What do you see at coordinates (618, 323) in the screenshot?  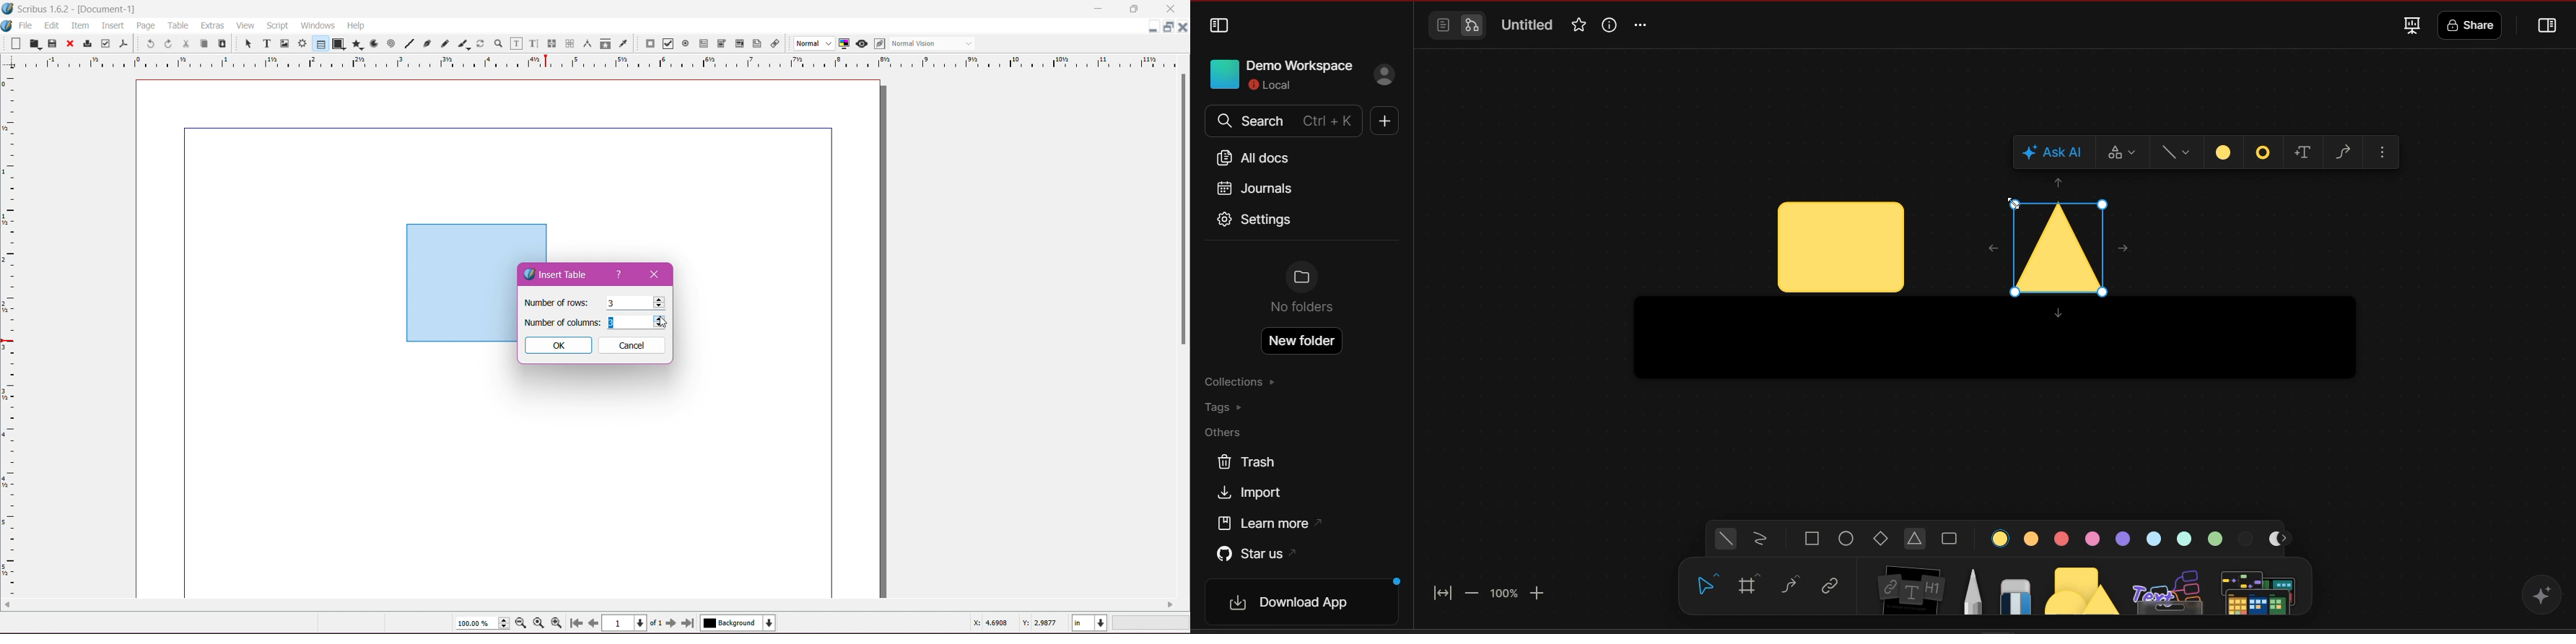 I see `1` at bounding box center [618, 323].